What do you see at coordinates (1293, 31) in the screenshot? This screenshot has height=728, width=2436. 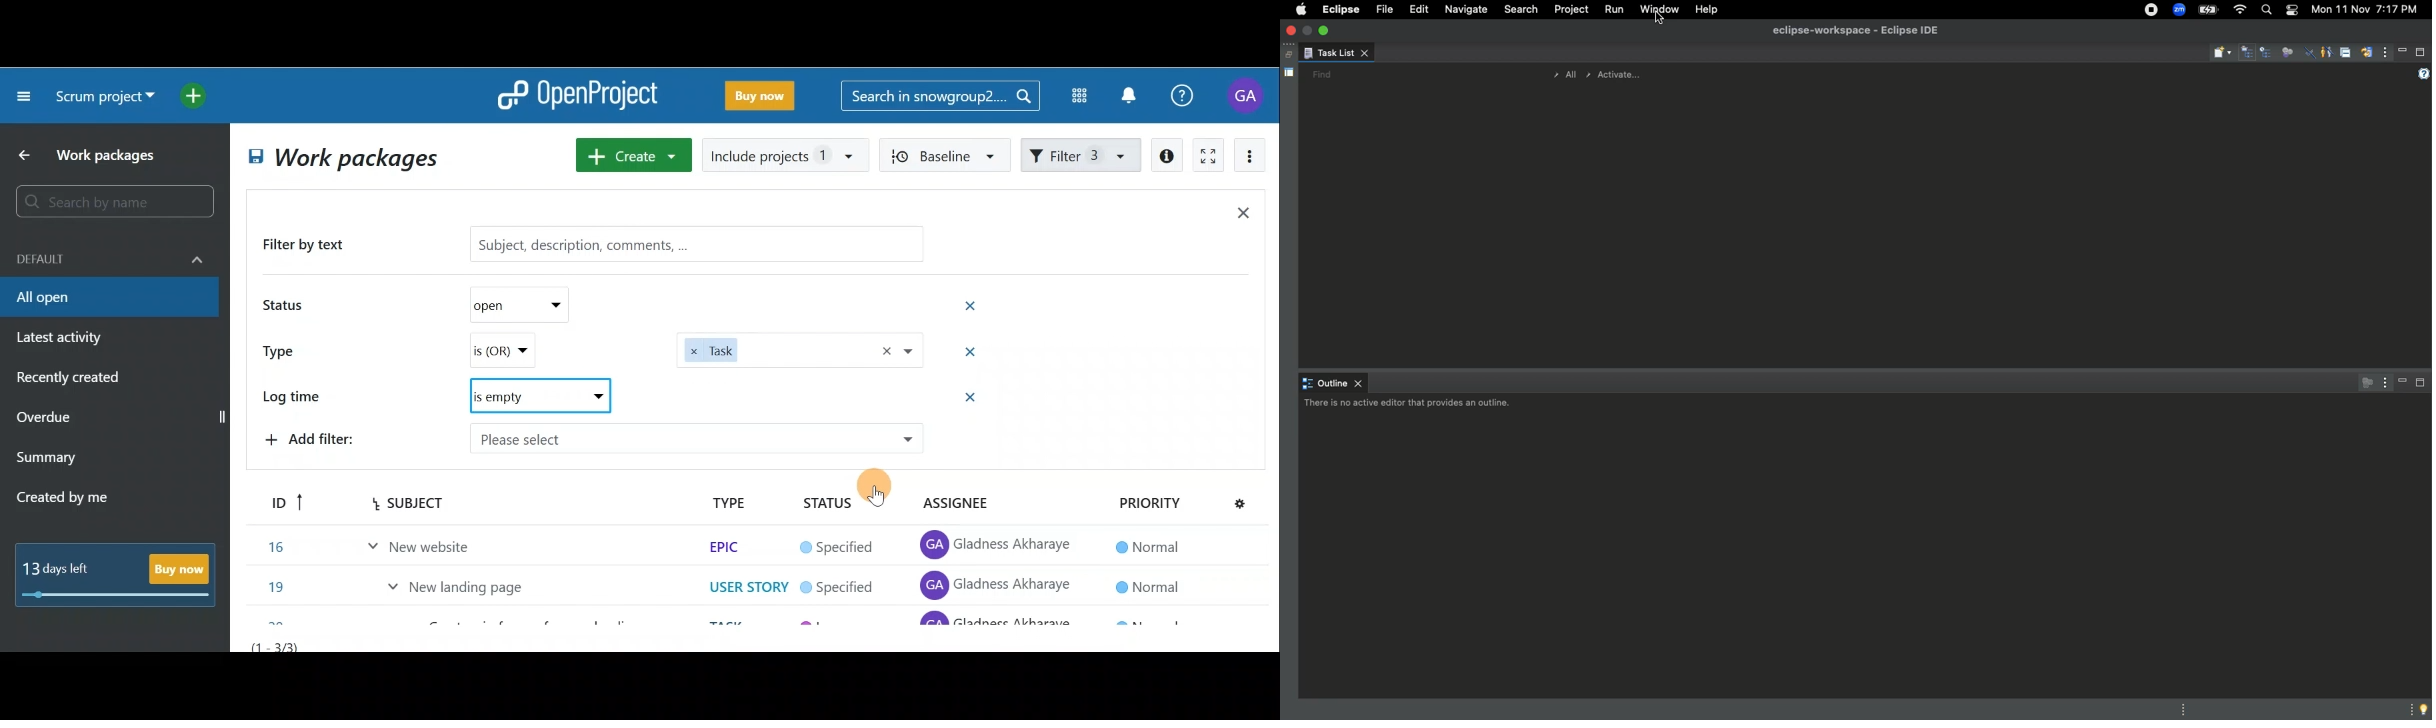 I see `close` at bounding box center [1293, 31].